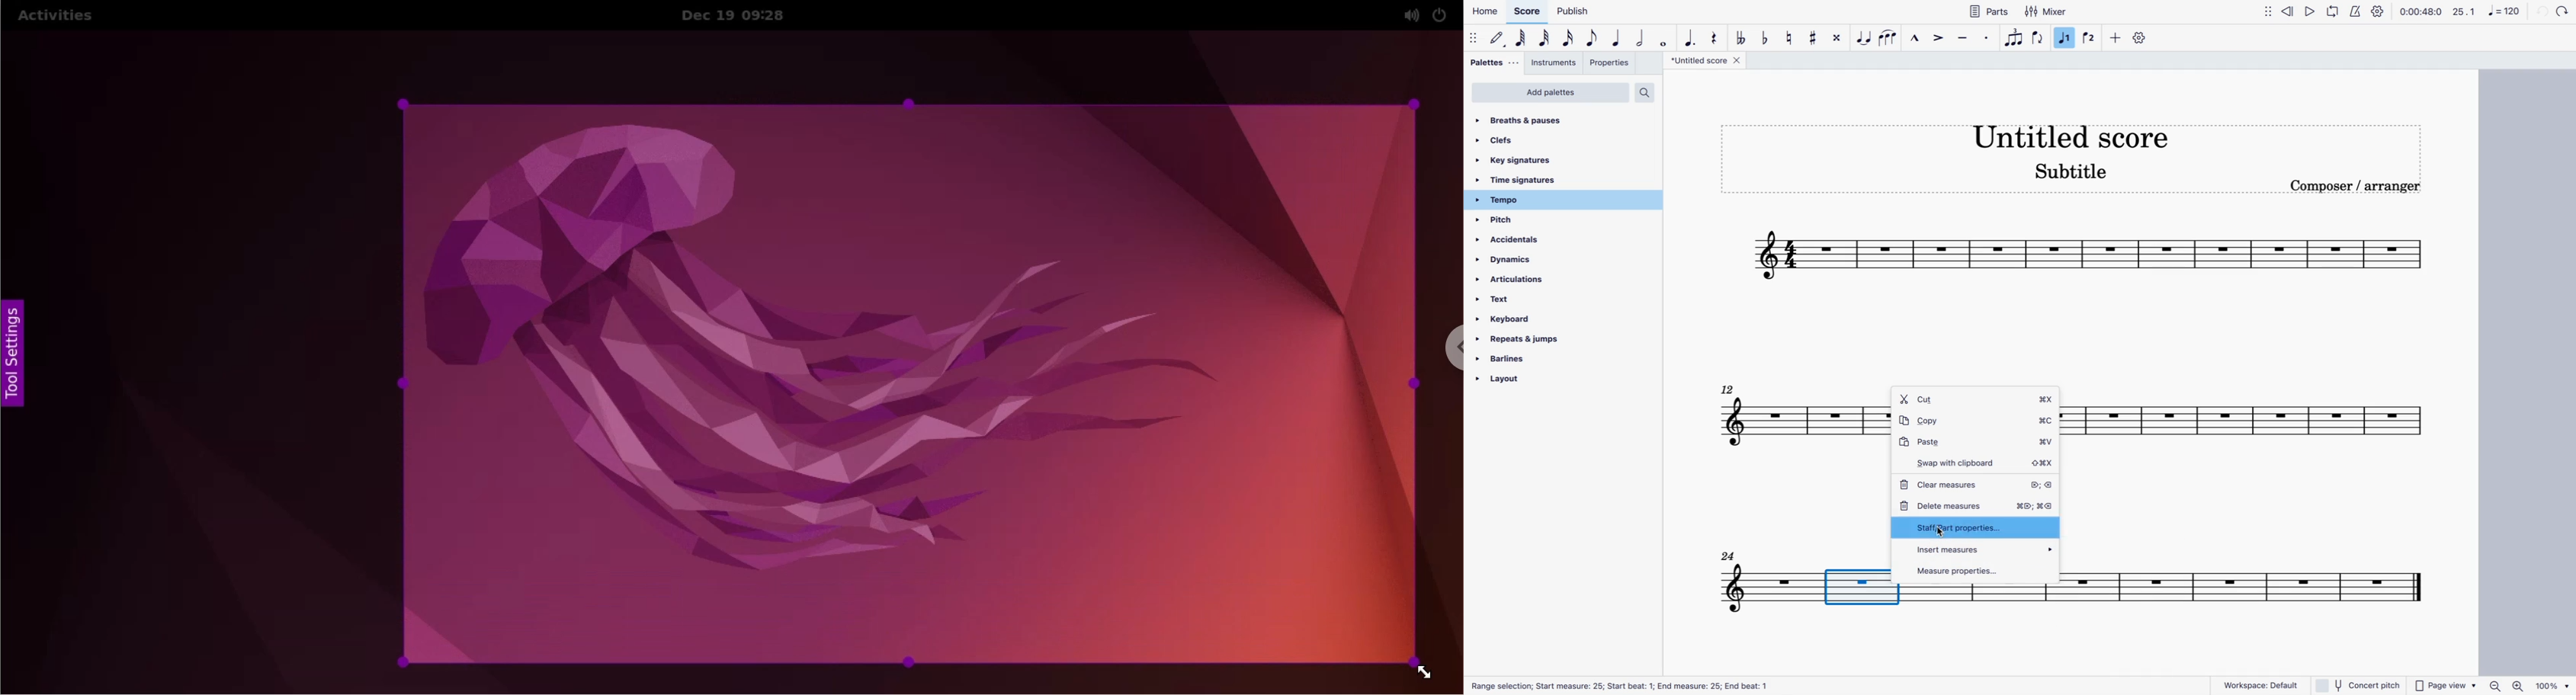 The height and width of the screenshot is (700, 2576). I want to click on layout, so click(1525, 380).